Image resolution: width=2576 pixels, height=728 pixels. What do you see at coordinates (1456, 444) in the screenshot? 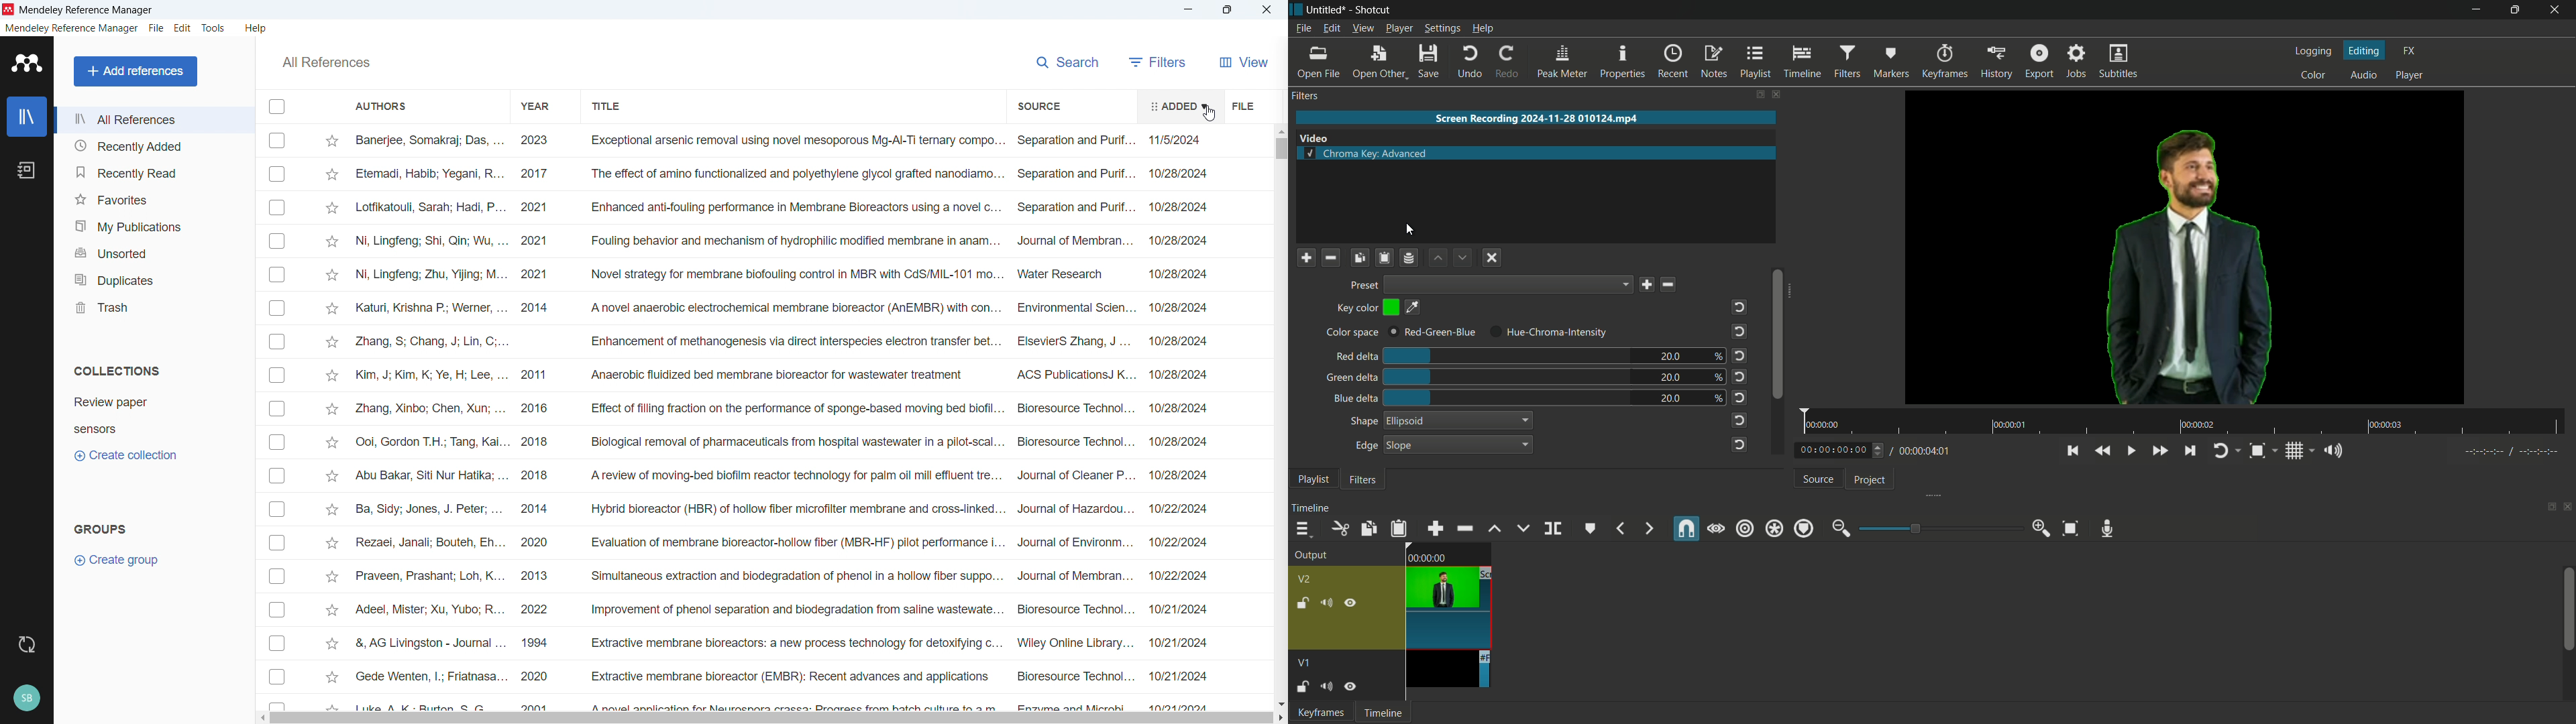
I see `slope` at bounding box center [1456, 444].